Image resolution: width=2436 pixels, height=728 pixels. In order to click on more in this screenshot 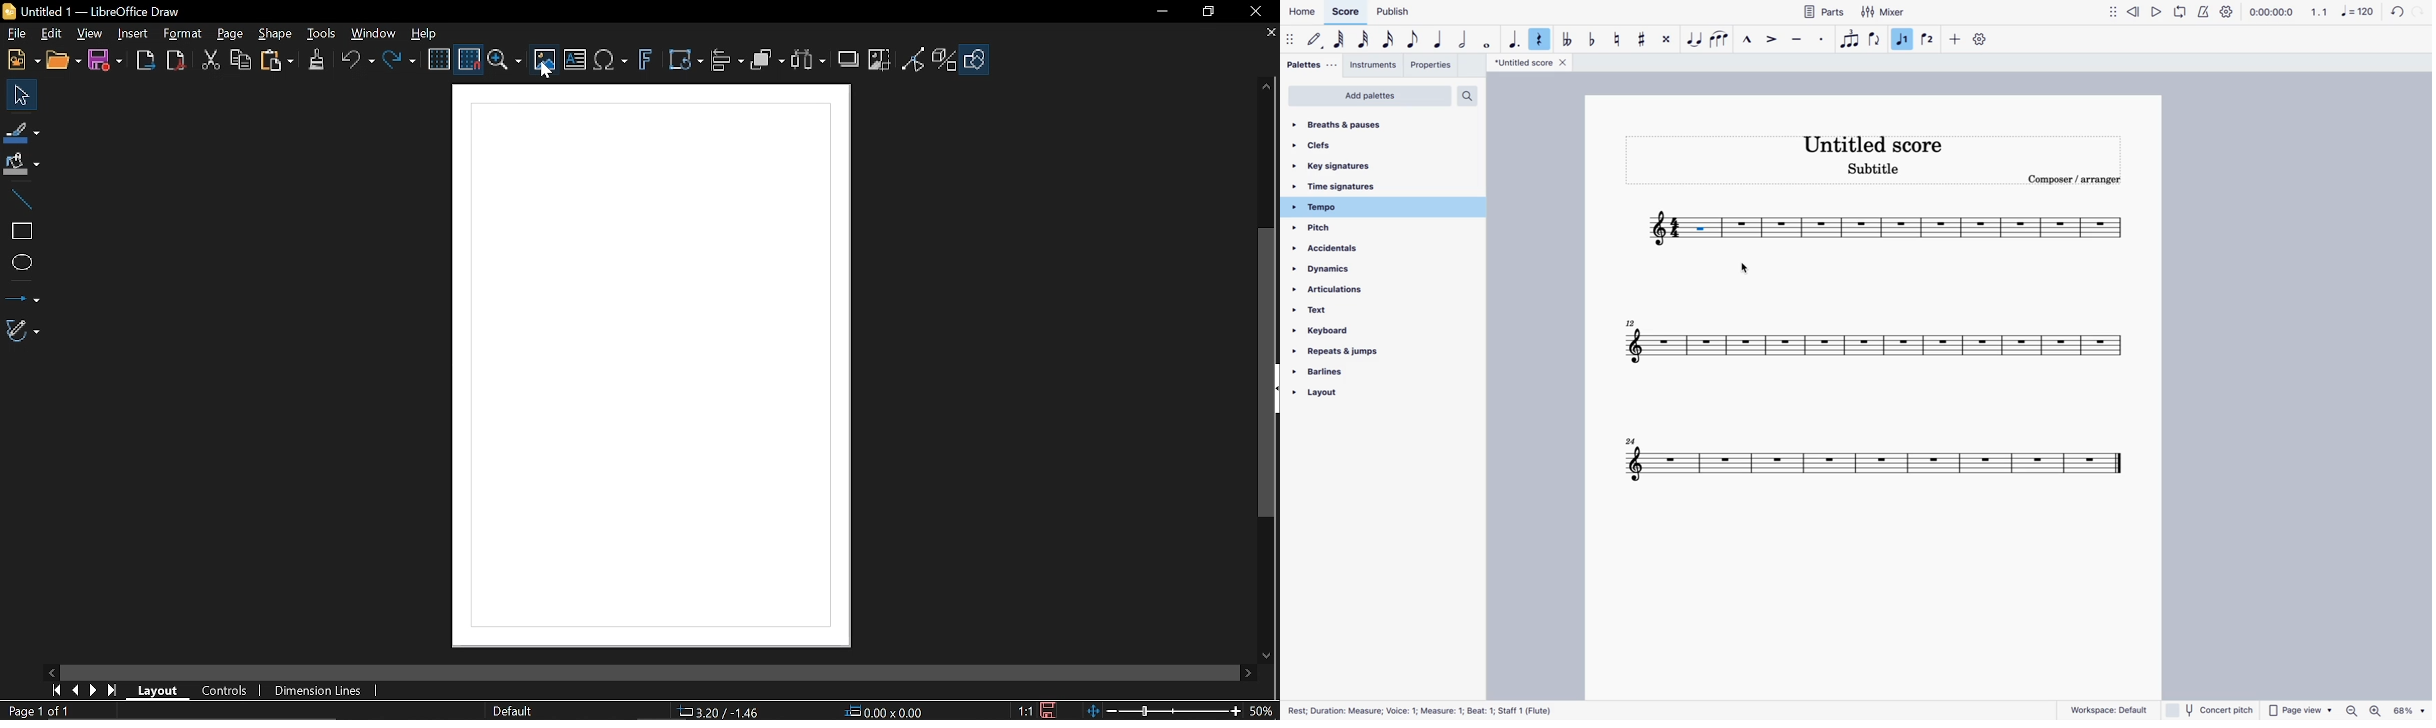, I will do `click(1956, 38)`.